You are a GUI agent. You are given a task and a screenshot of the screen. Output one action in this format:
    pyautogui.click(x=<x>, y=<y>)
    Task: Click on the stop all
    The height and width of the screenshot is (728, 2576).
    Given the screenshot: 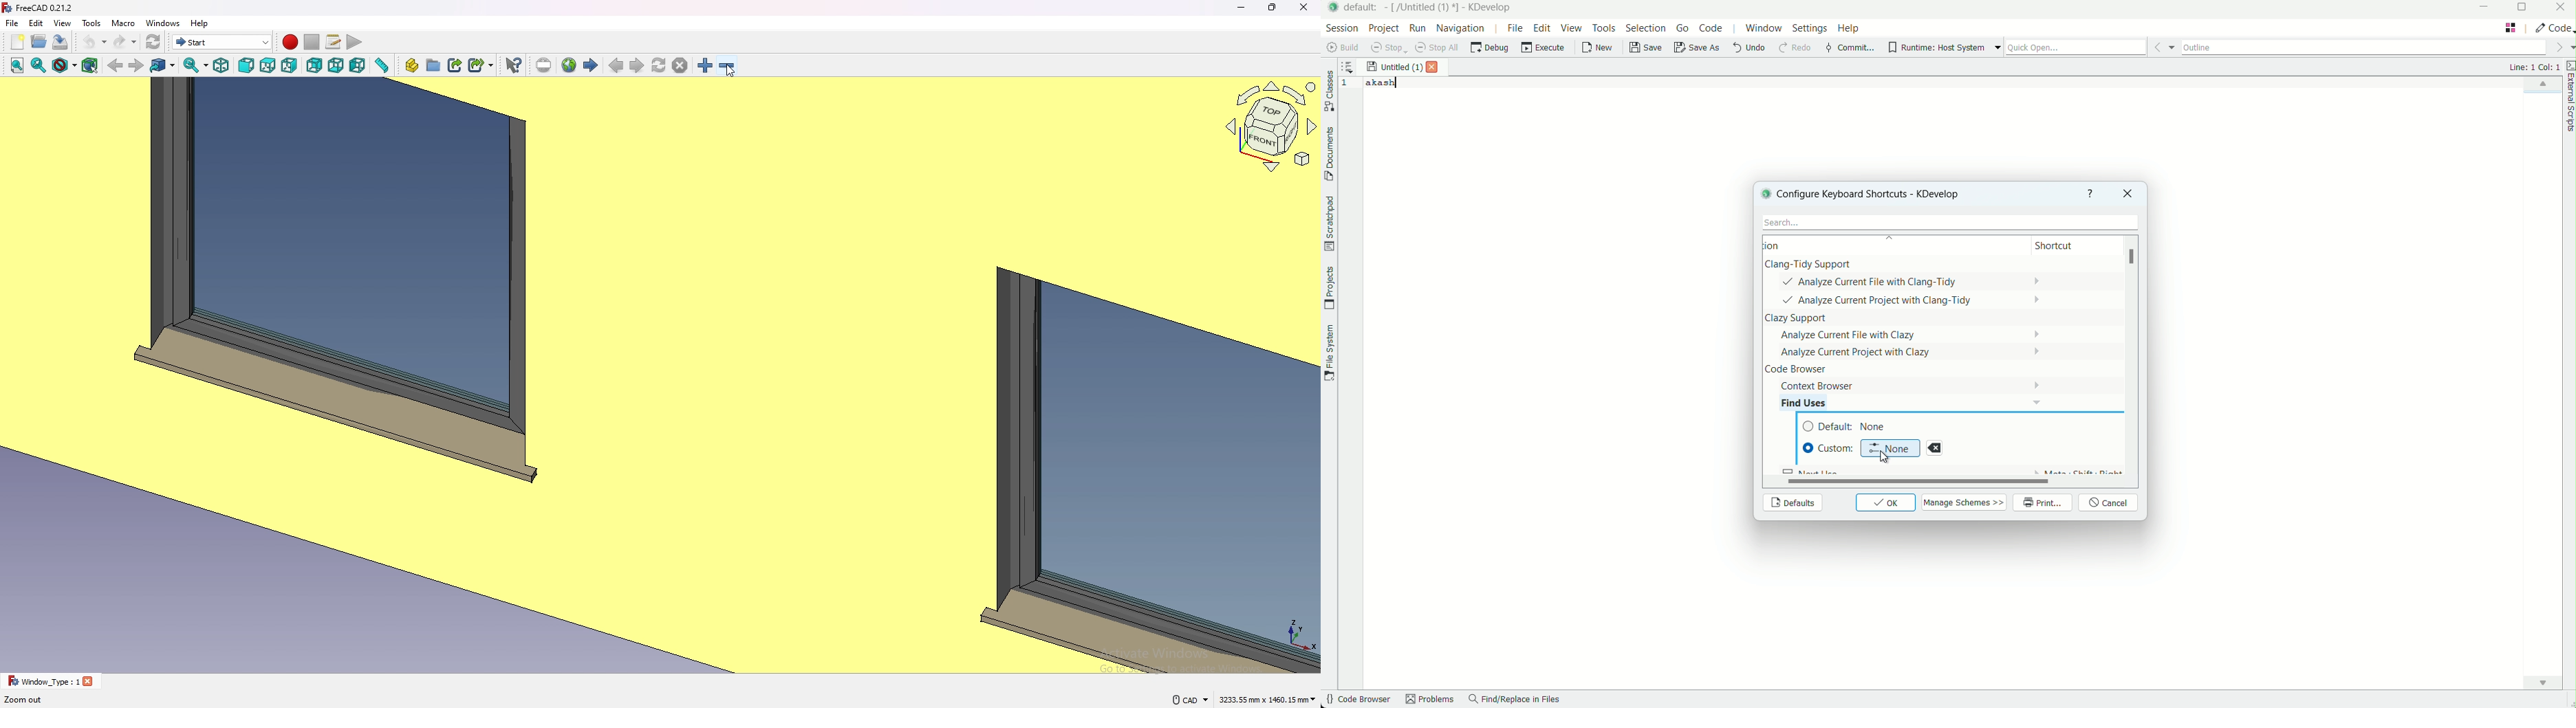 What is the action you would take?
    pyautogui.click(x=1439, y=48)
    